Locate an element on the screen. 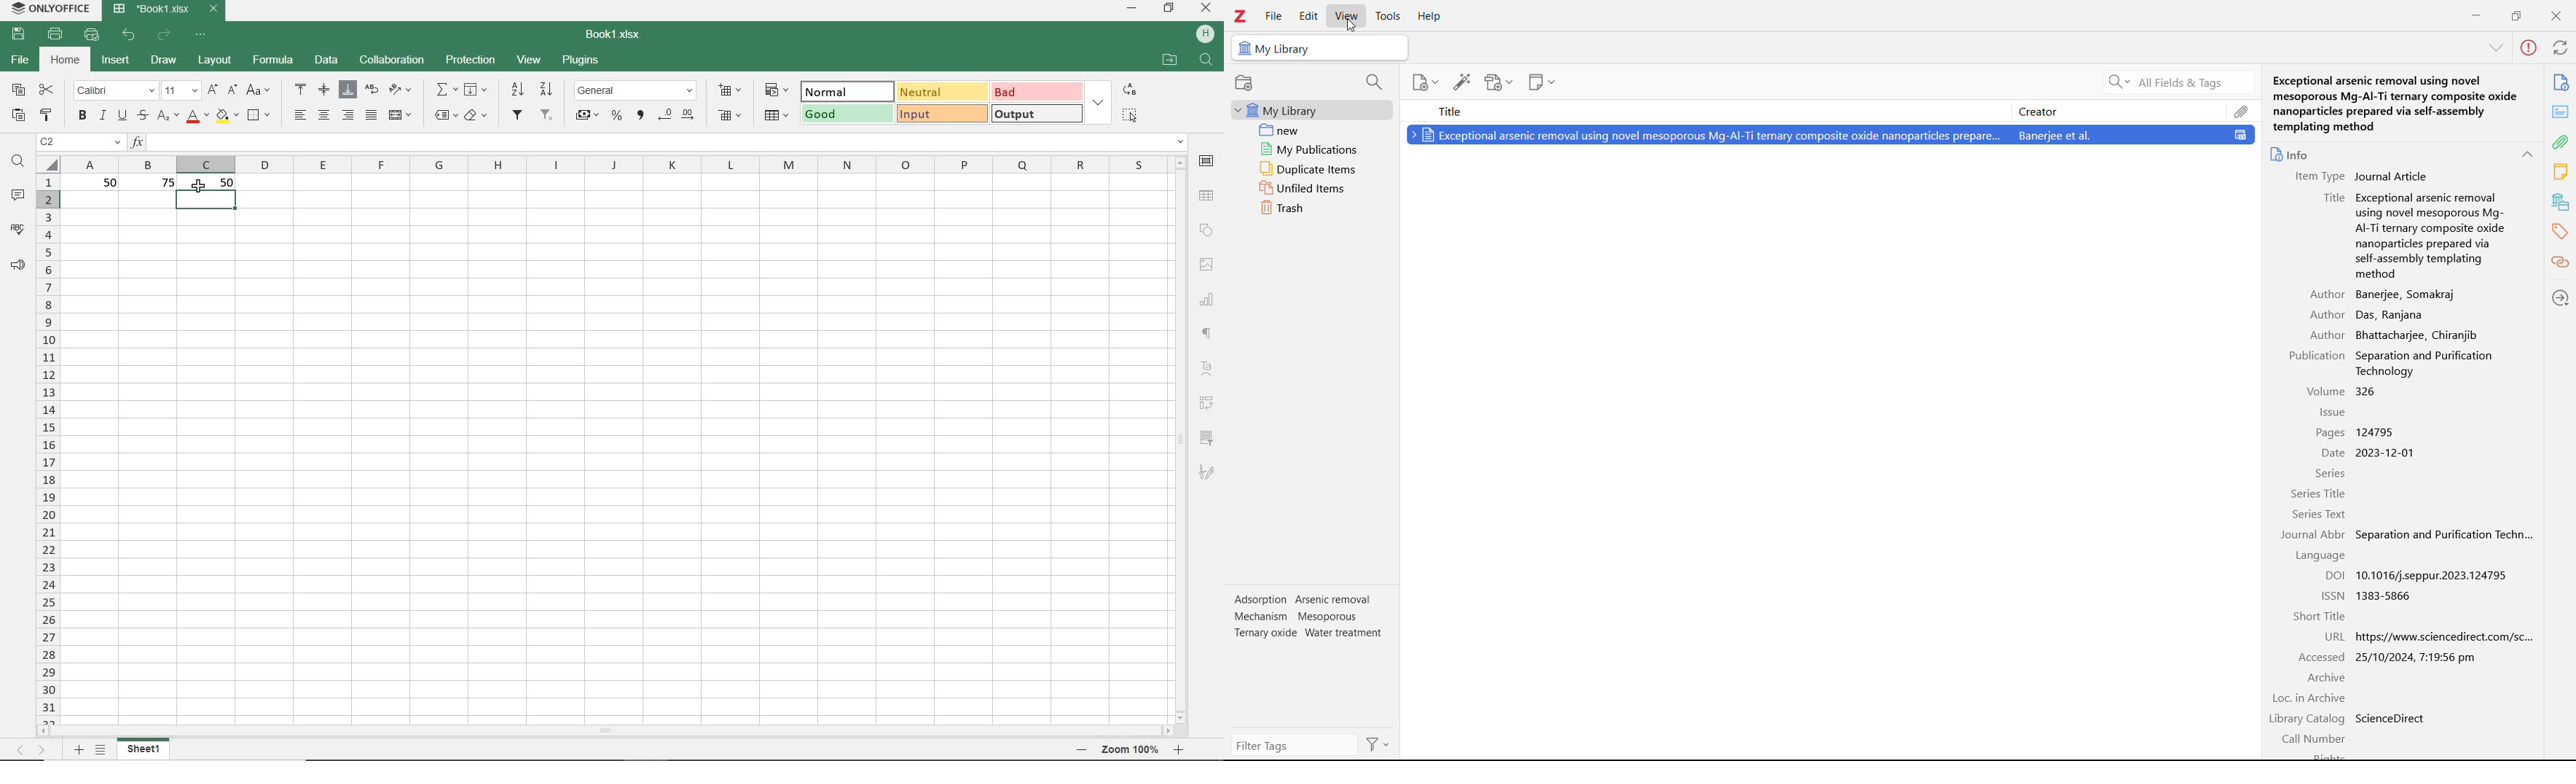 The width and height of the screenshot is (2576, 784). related is located at coordinates (2561, 261).